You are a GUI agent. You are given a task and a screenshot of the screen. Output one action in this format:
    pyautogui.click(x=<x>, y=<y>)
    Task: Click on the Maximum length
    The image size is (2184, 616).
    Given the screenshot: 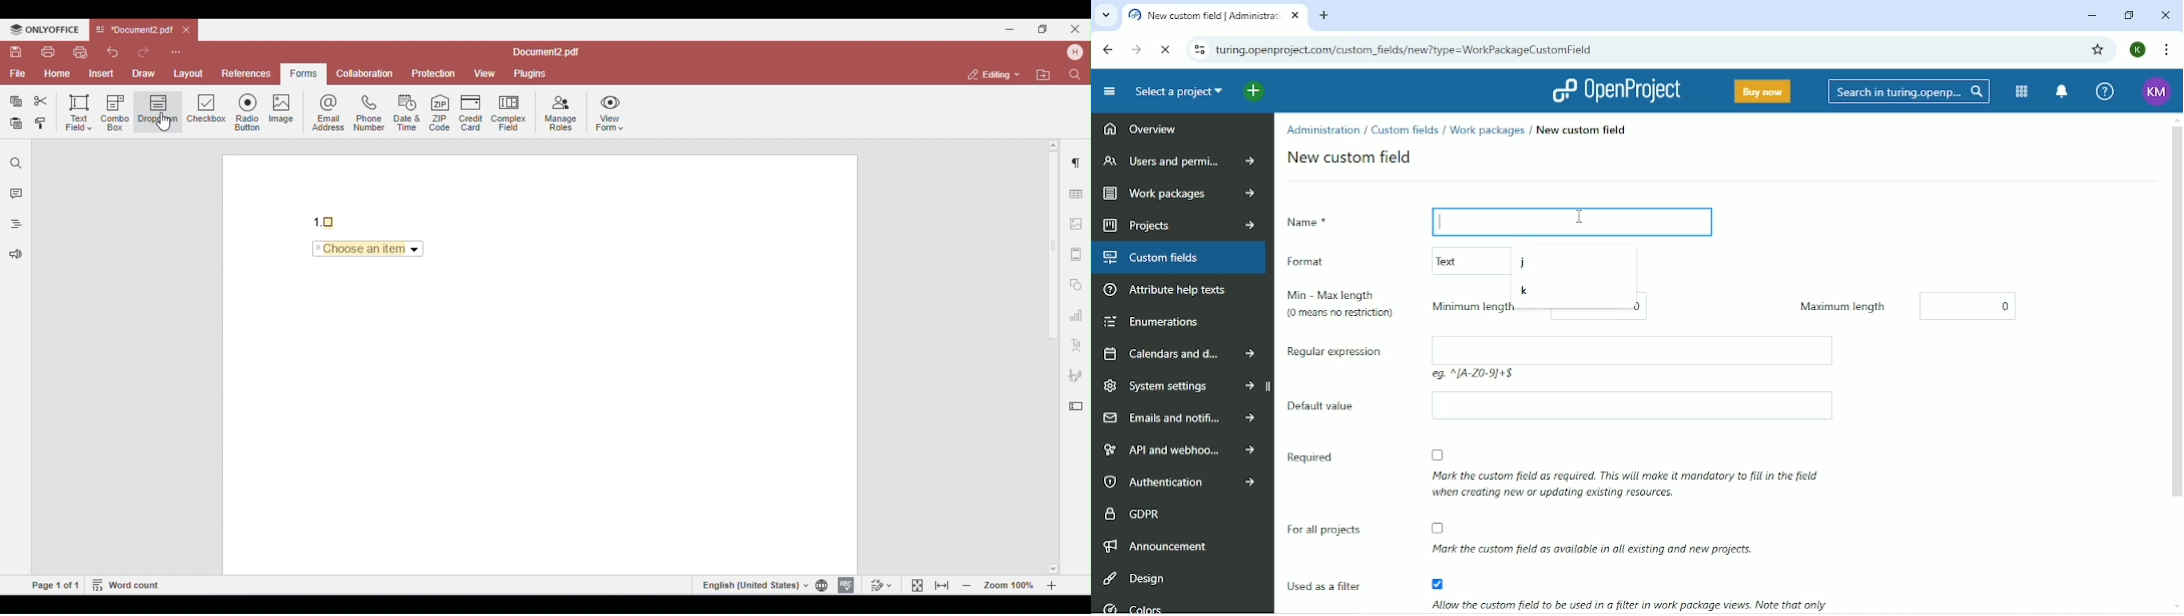 What is the action you would take?
    pyautogui.click(x=1838, y=306)
    